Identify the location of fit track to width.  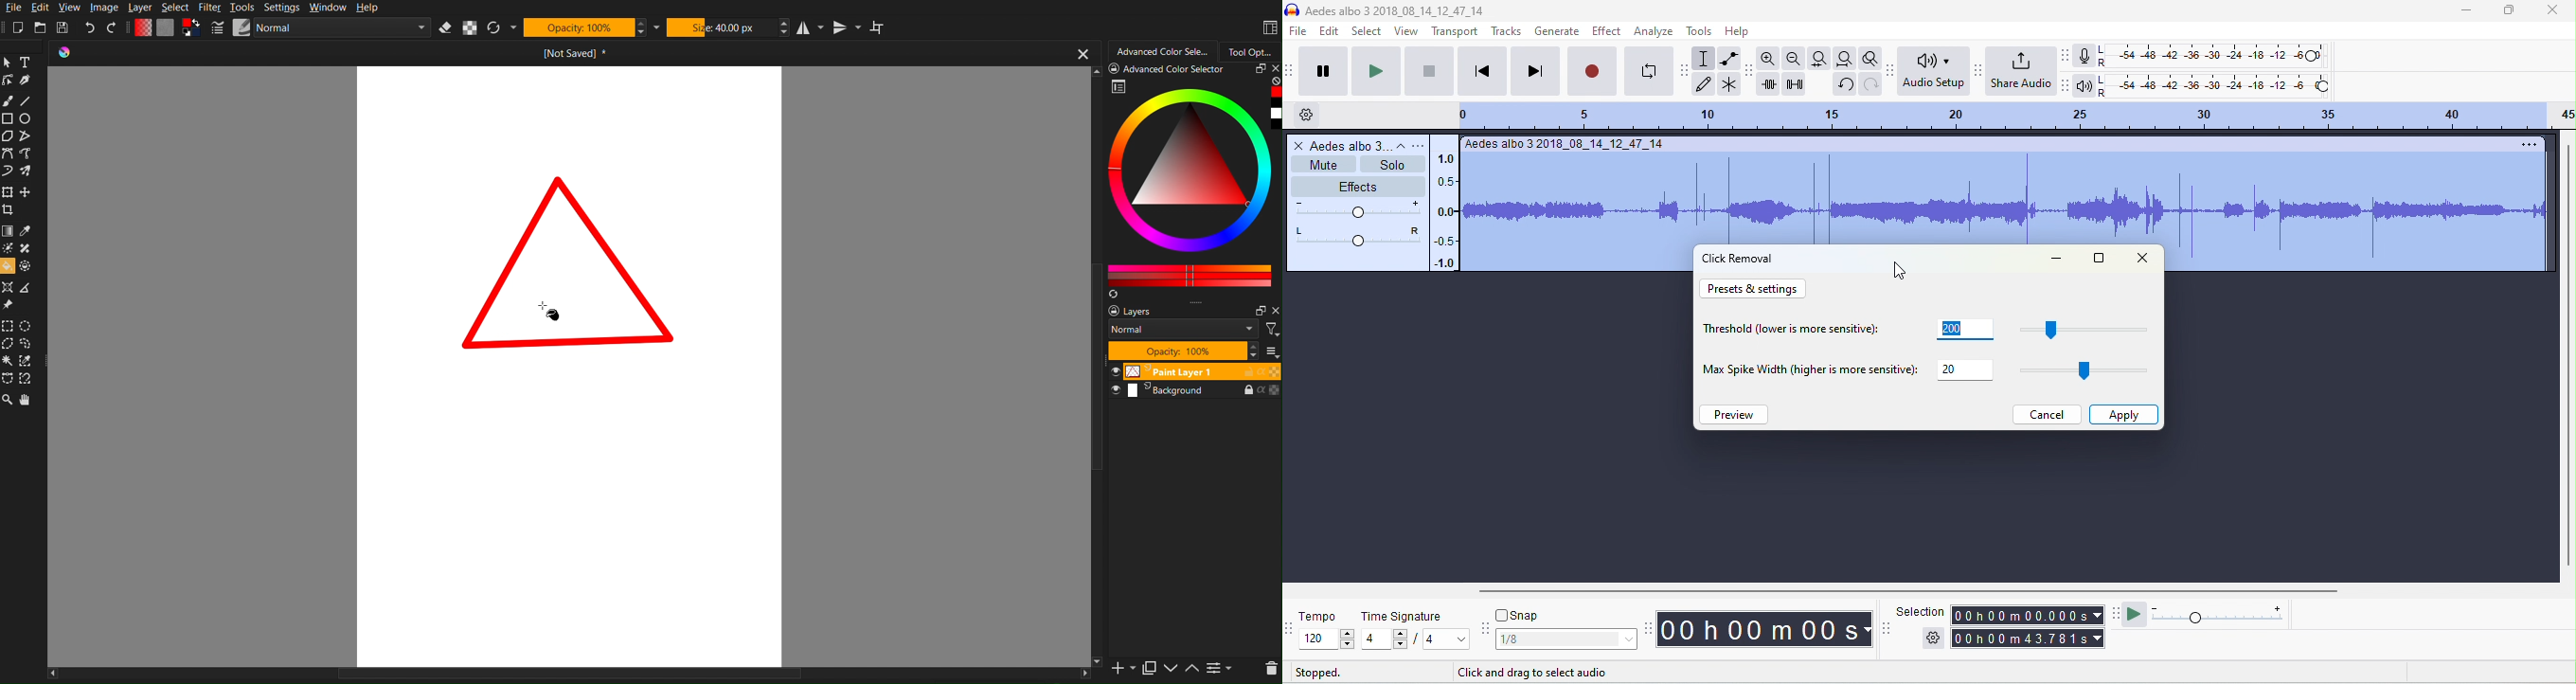
(1818, 58).